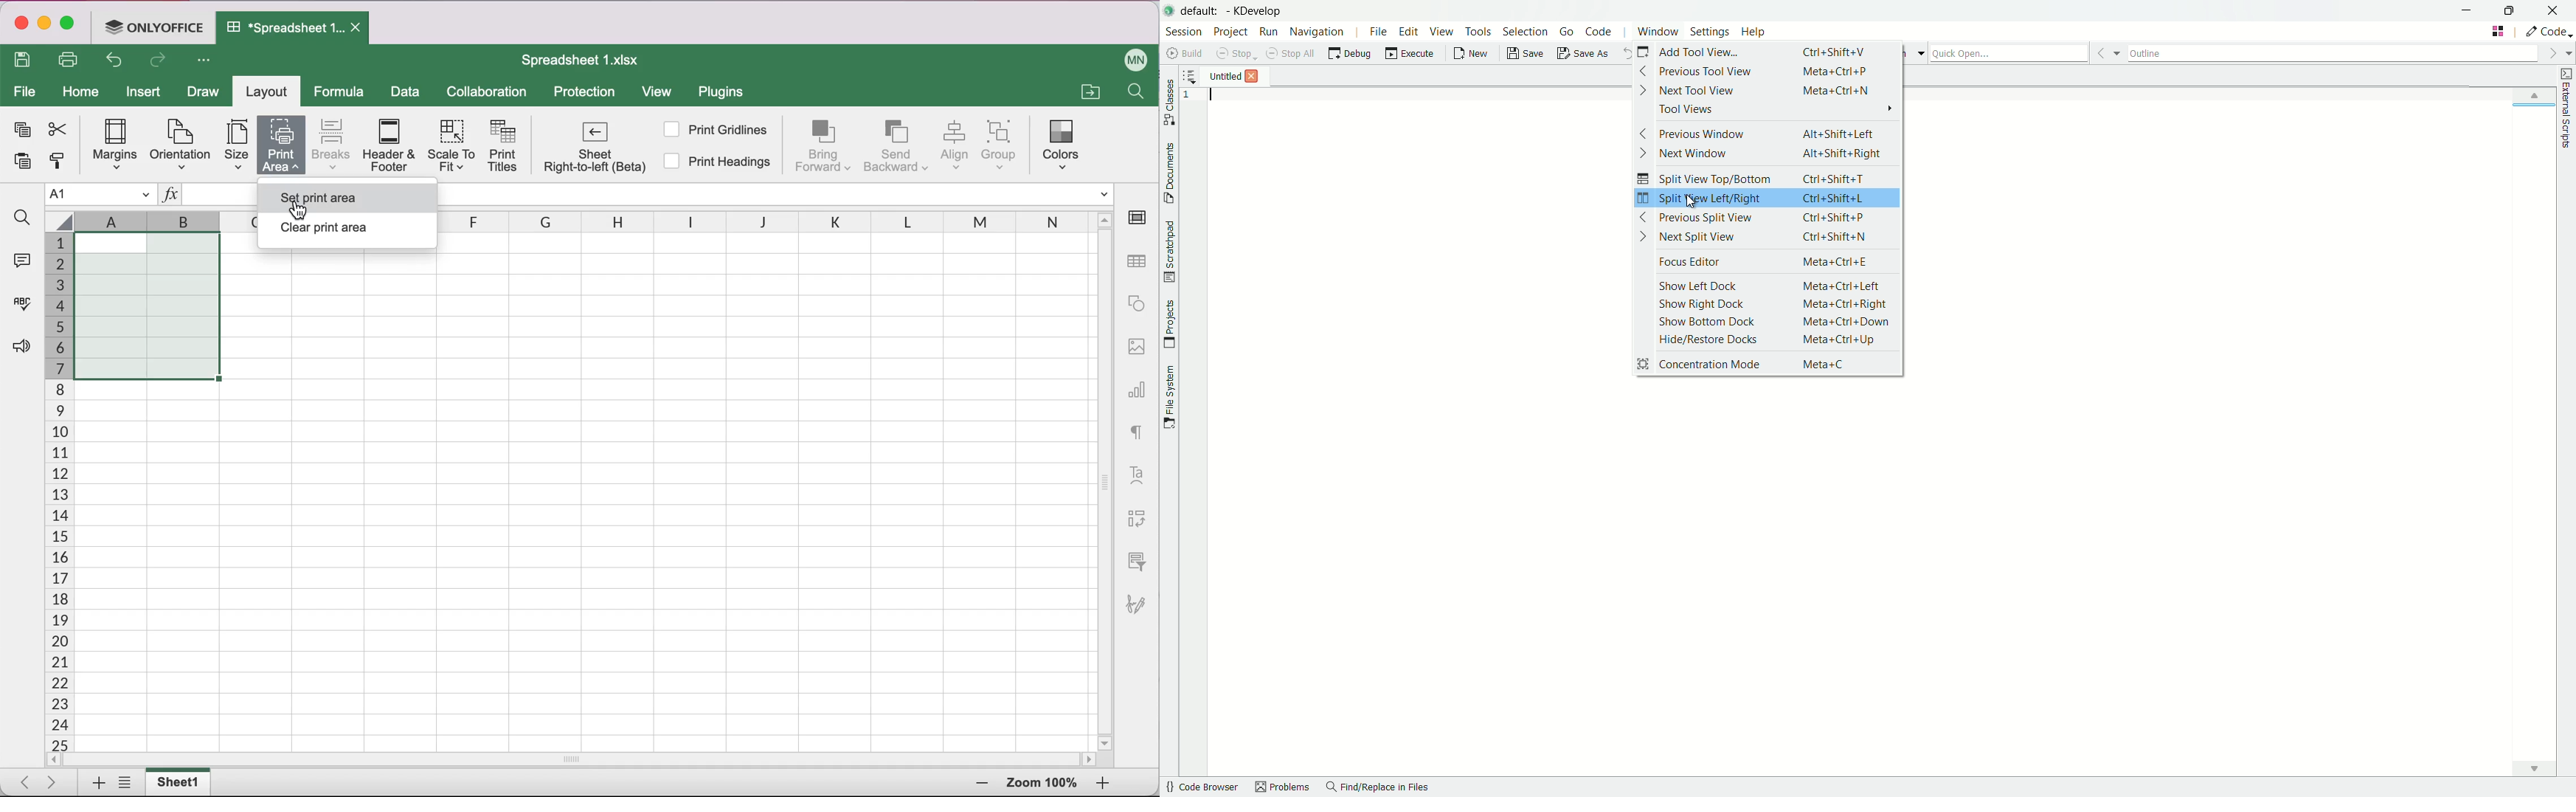 This screenshot has height=812, width=2576. What do you see at coordinates (20, 132) in the screenshot?
I see `copy` at bounding box center [20, 132].